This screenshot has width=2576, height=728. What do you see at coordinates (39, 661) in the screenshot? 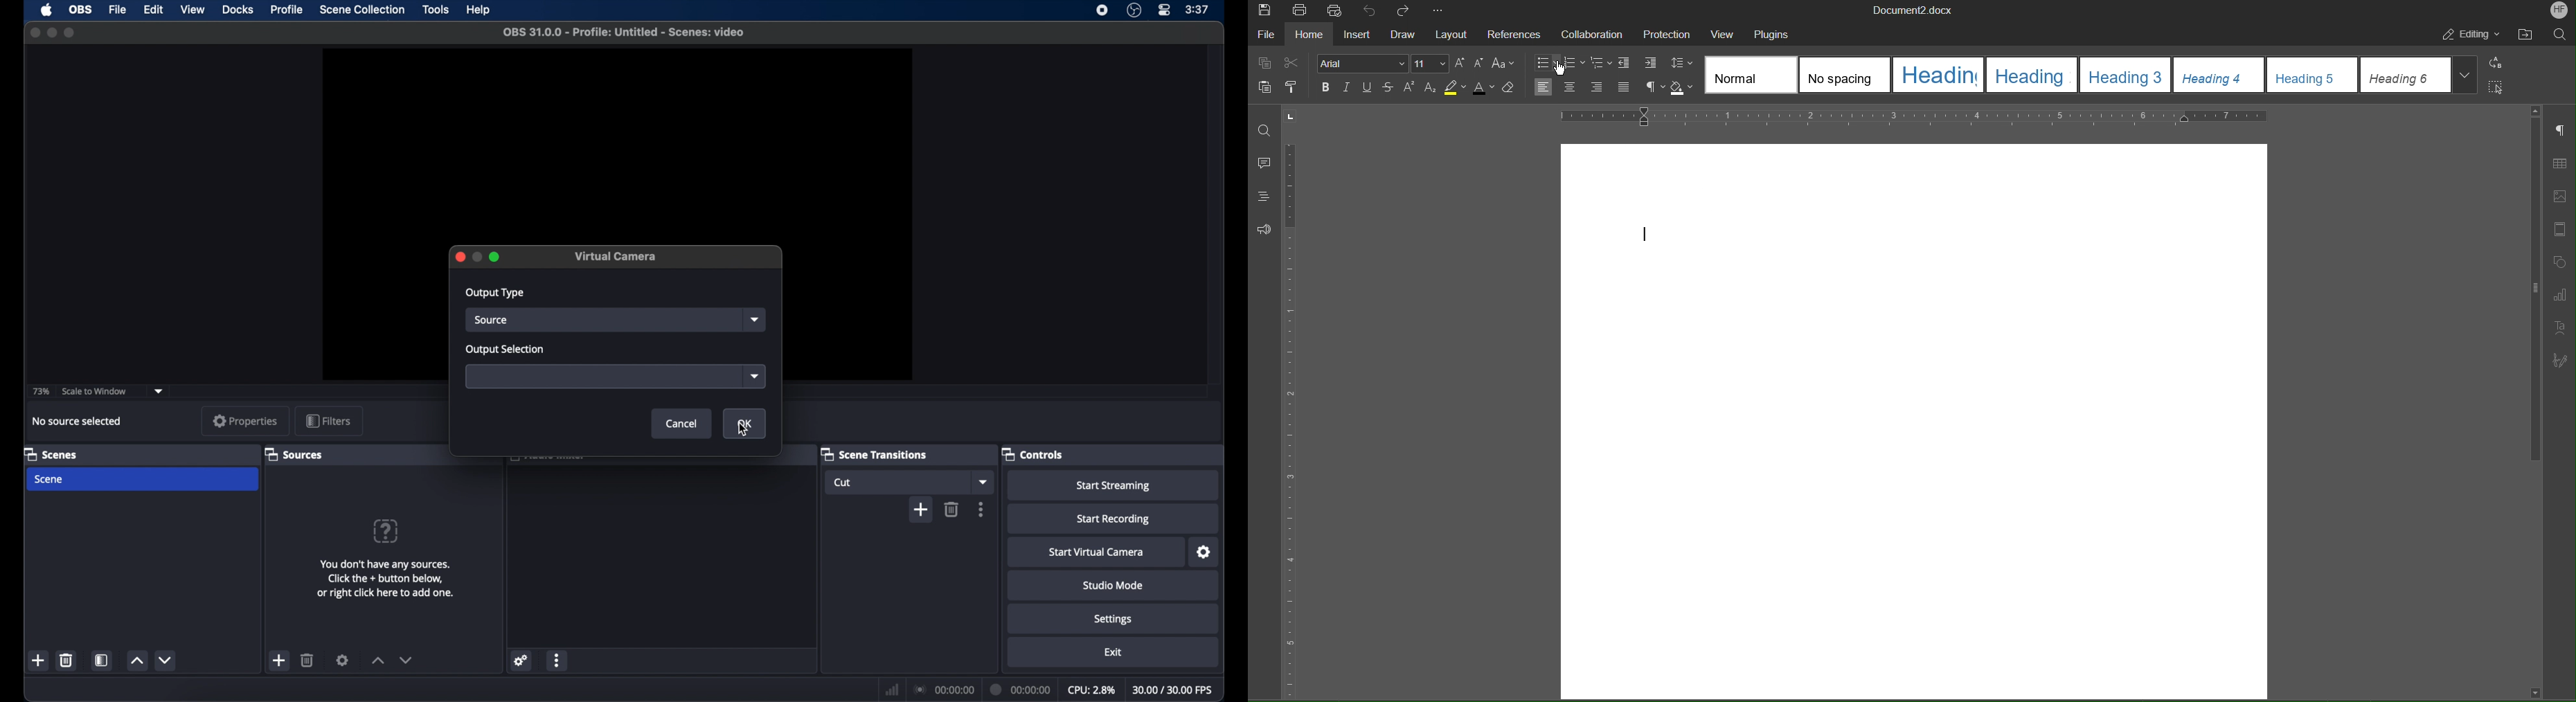
I see `add` at bounding box center [39, 661].